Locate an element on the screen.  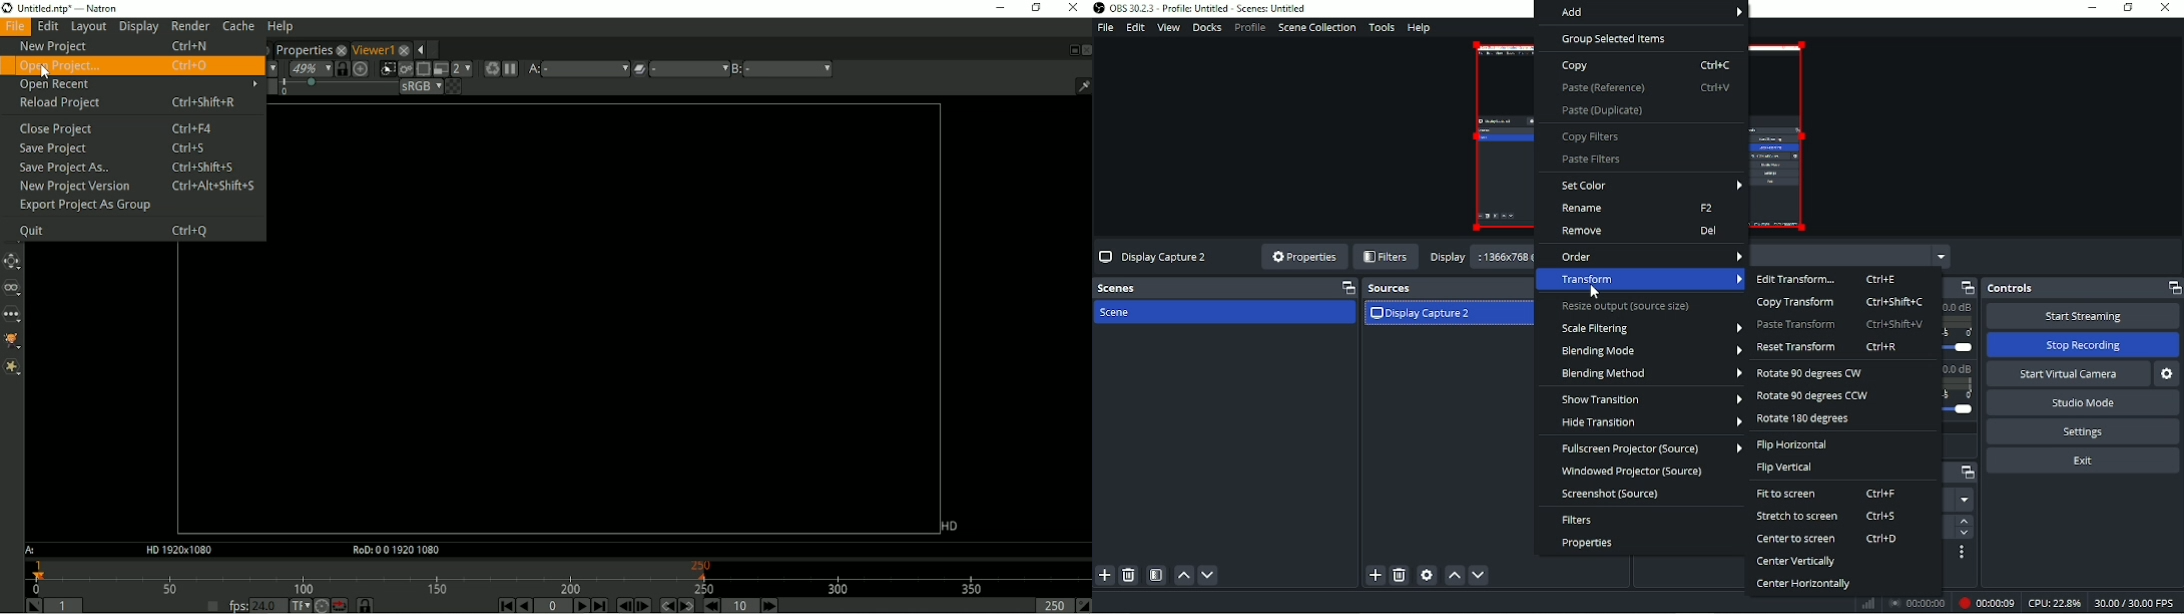
Copy transform is located at coordinates (1840, 302).